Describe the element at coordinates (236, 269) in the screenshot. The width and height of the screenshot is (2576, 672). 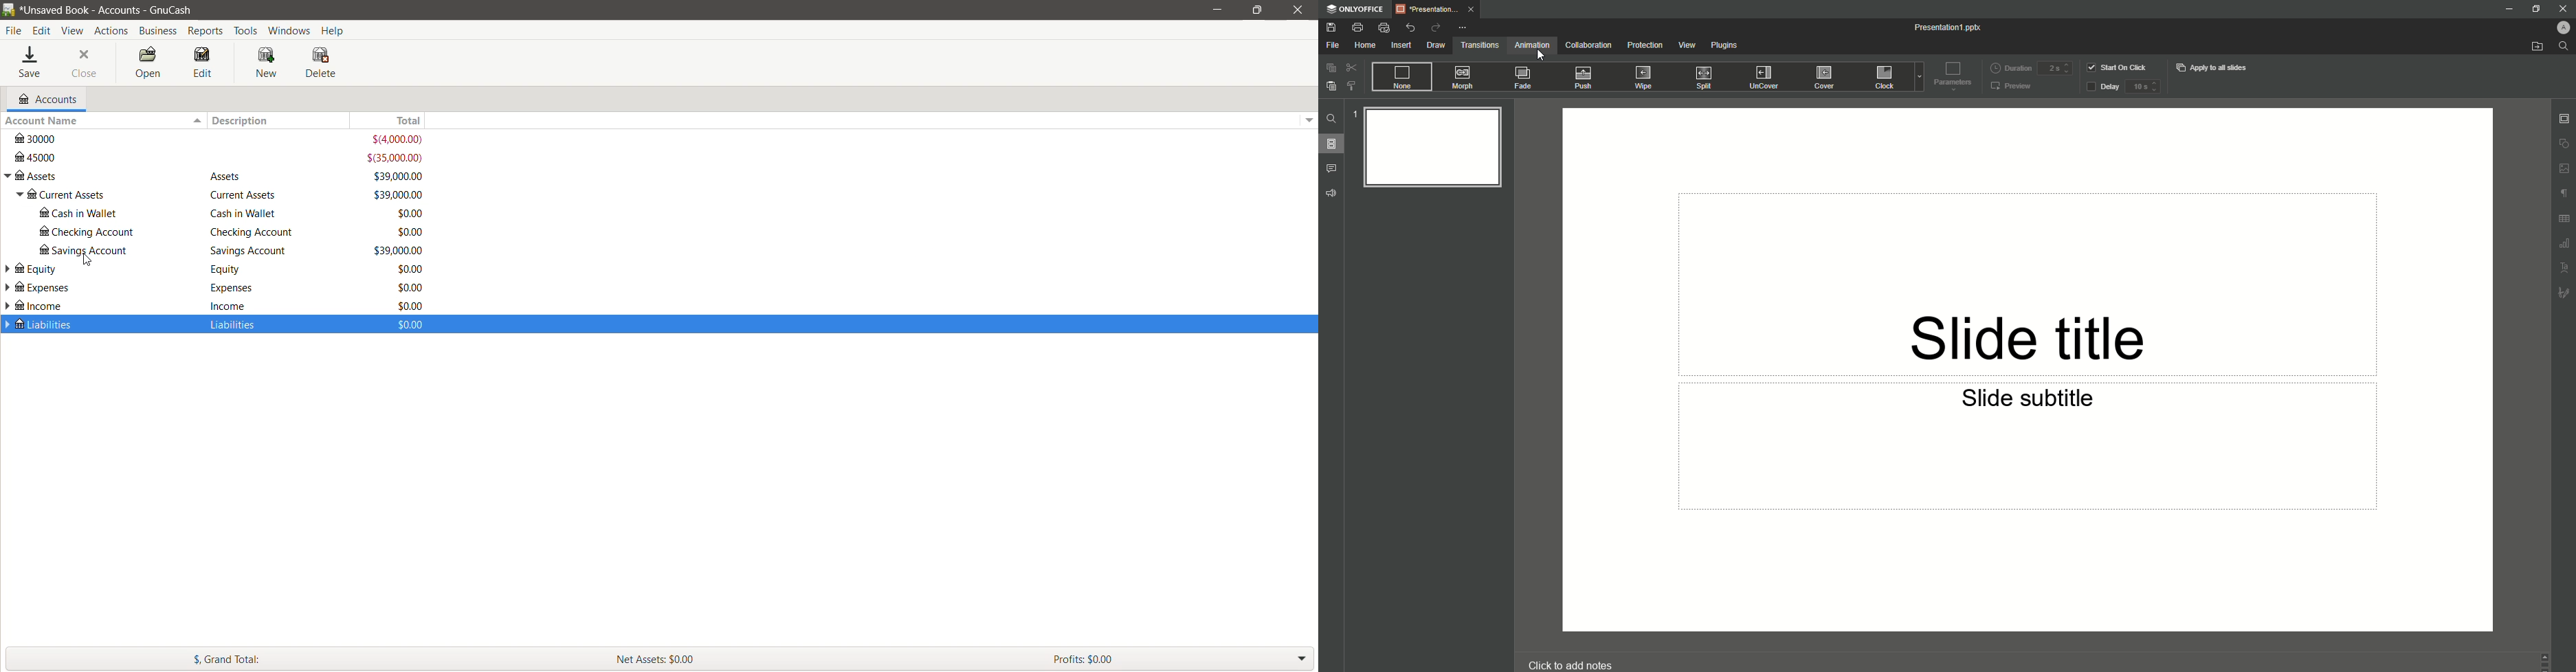
I see `Equity` at that location.